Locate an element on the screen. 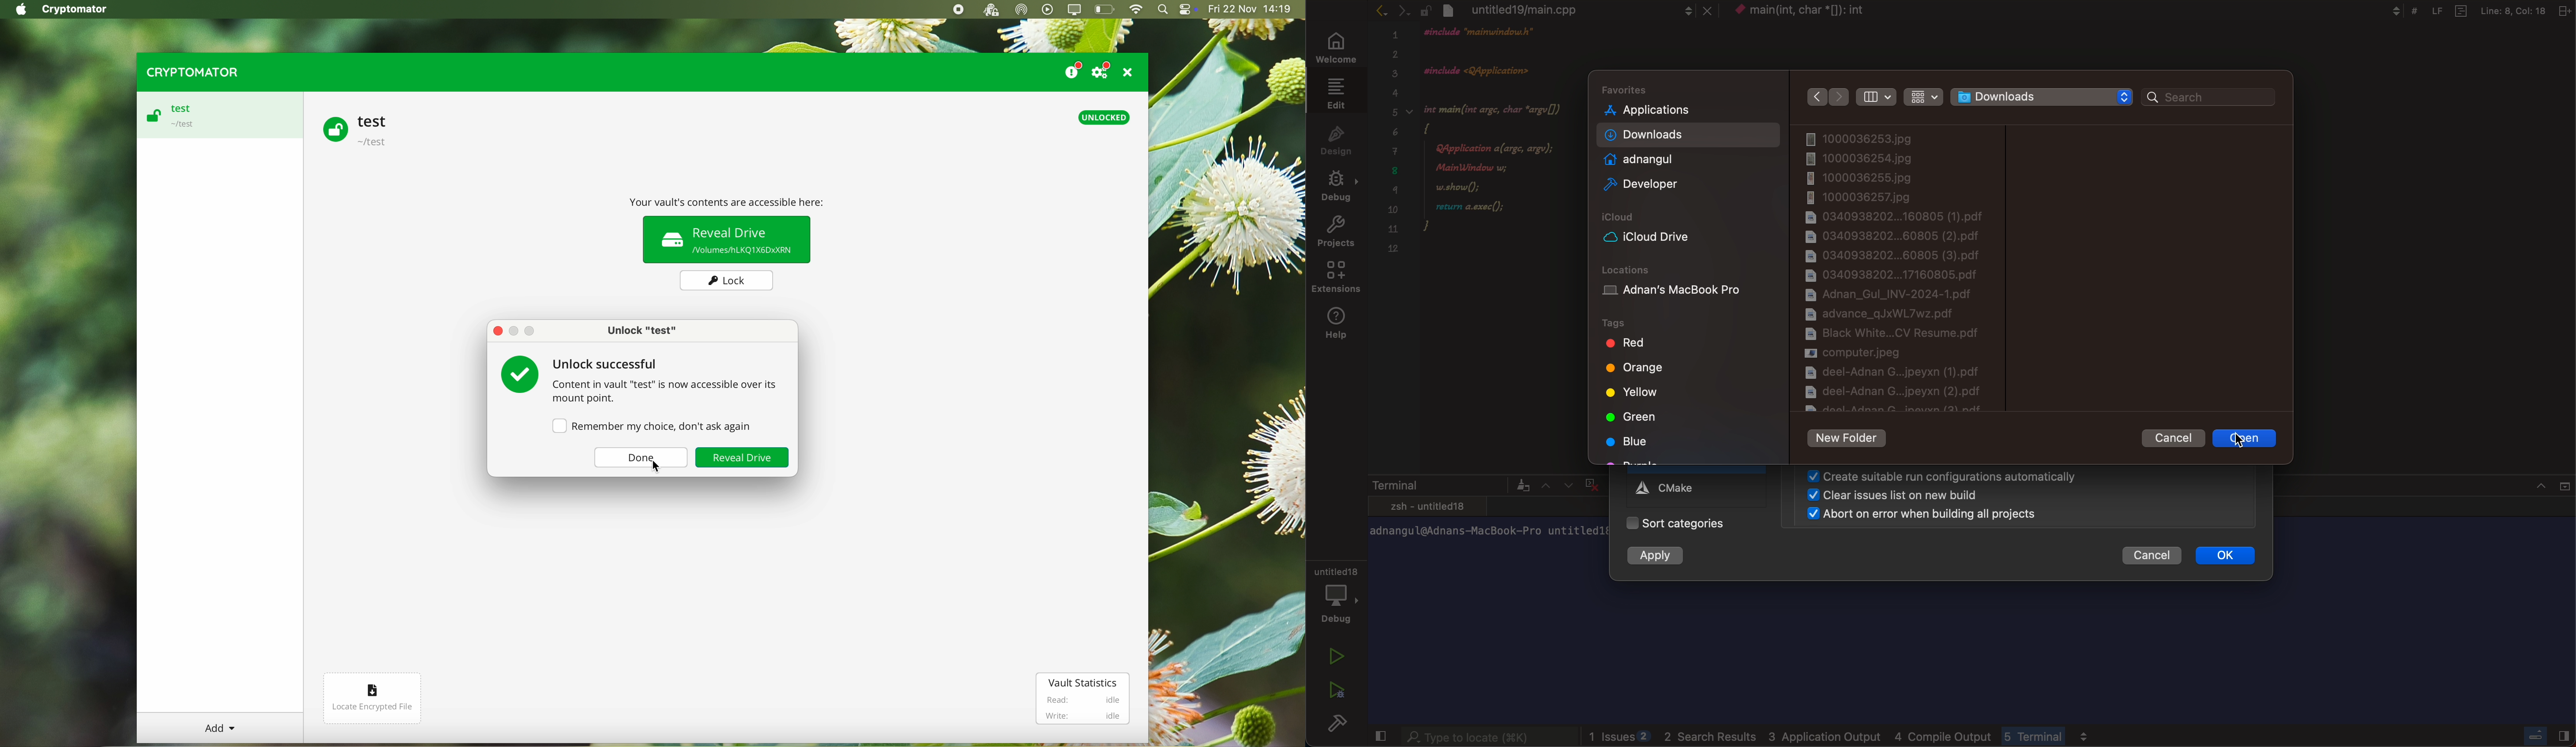 Image resolution: width=2576 pixels, height=756 pixels. welcome is located at coordinates (1337, 49).